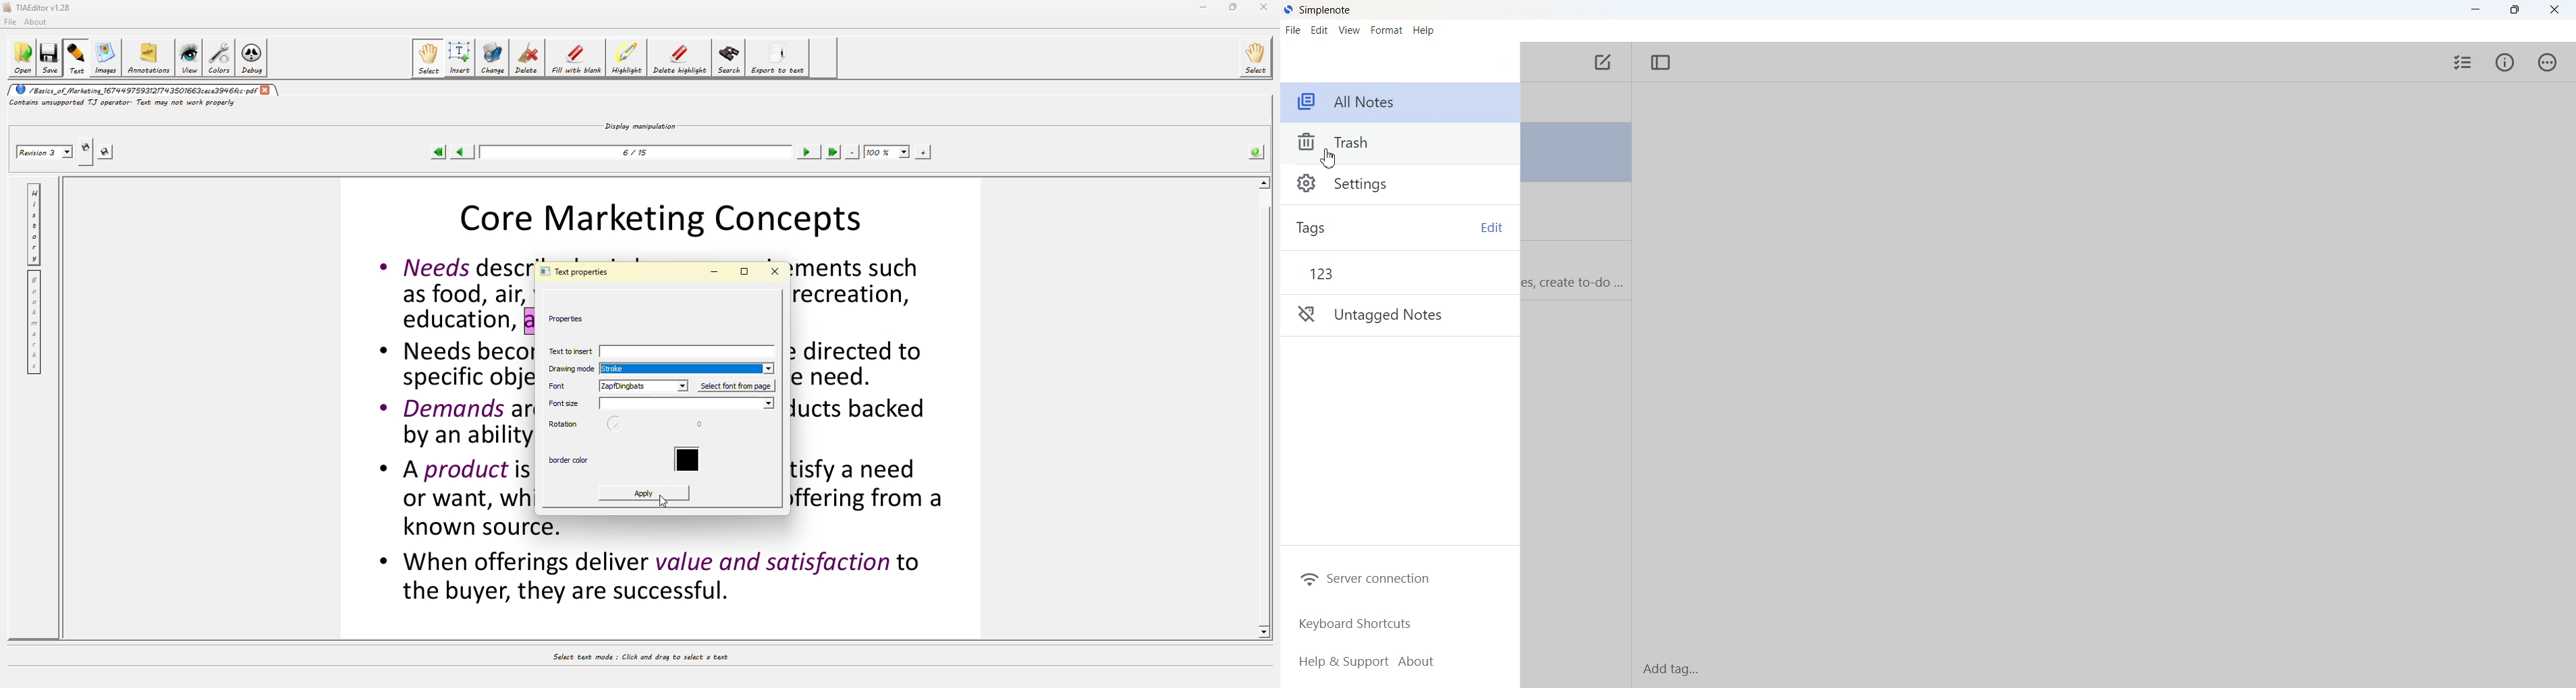 The width and height of the screenshot is (2576, 700). I want to click on Edit, so click(1490, 227).